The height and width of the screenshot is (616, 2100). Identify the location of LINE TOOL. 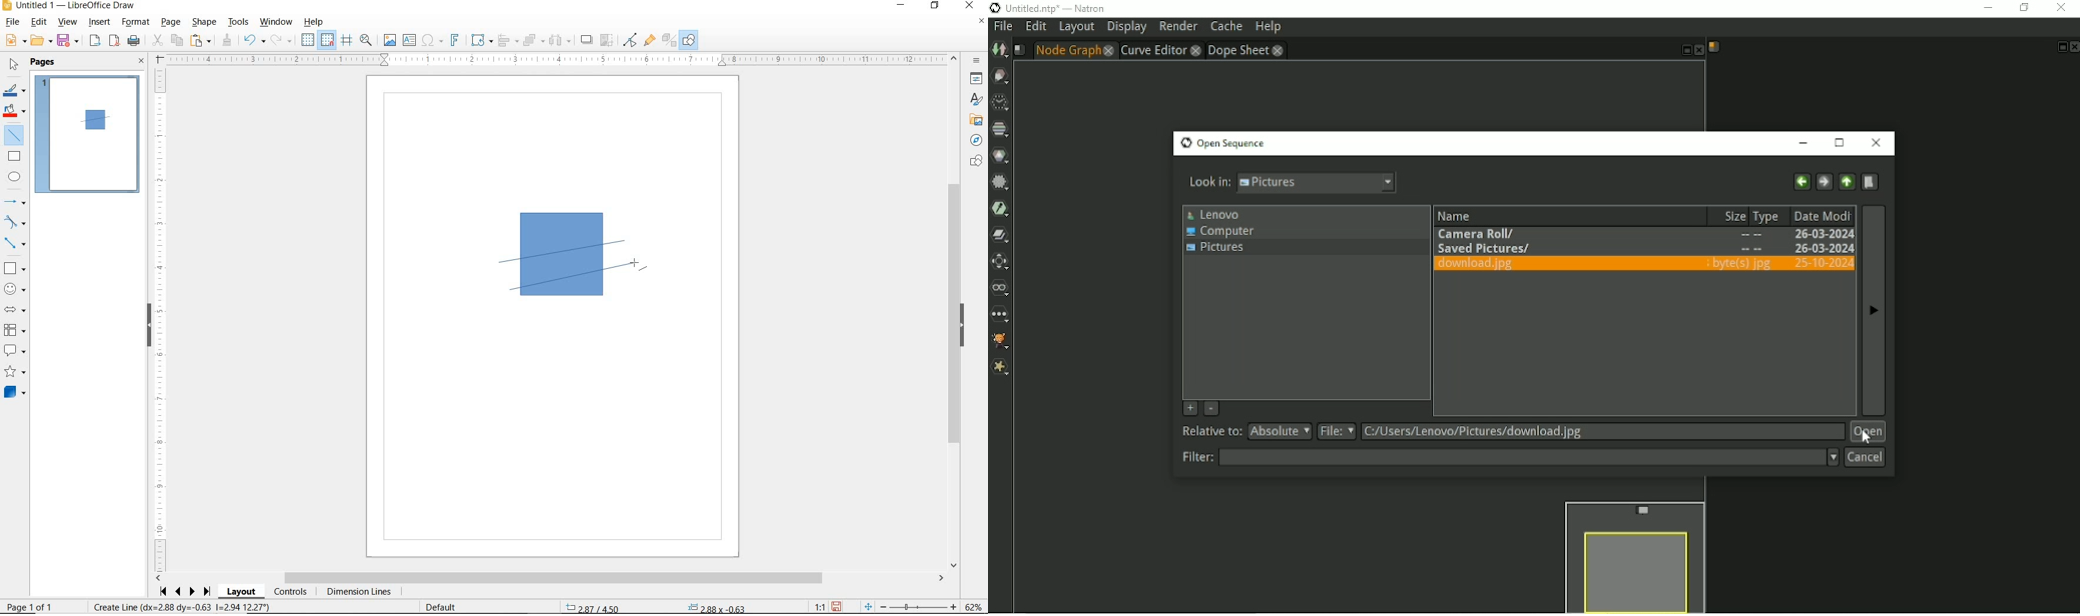
(502, 264).